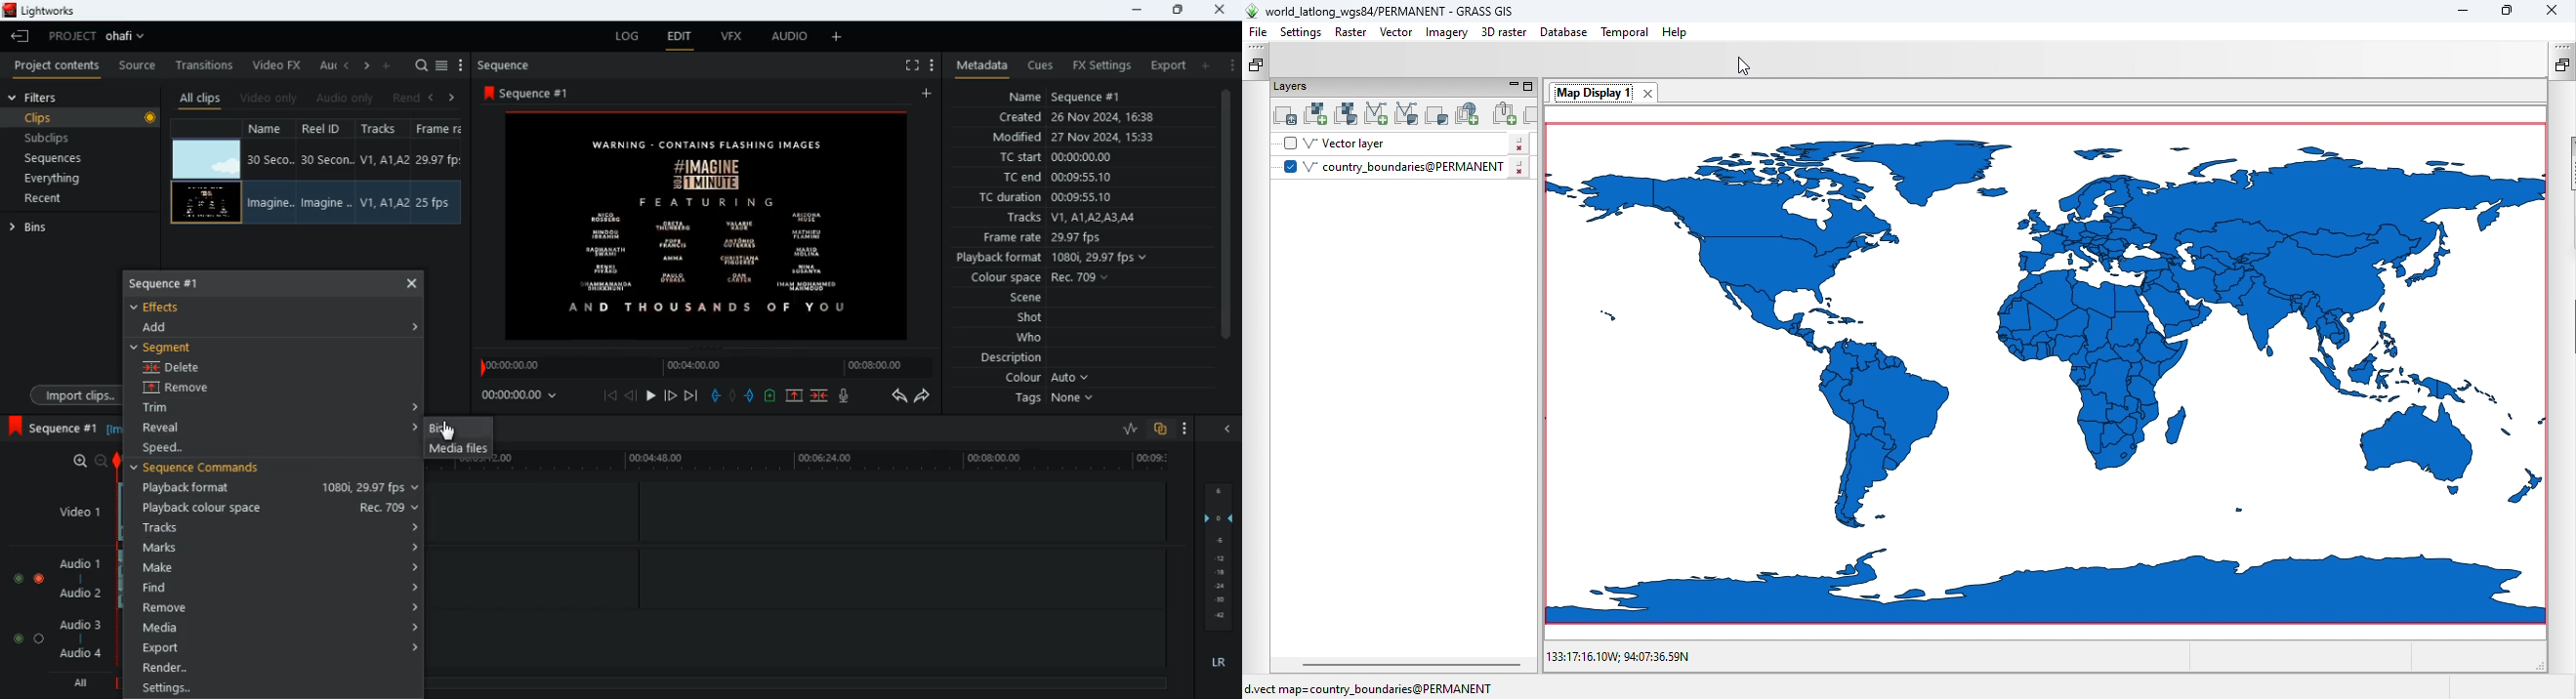 The image size is (2576, 700). I want to click on Track, so click(385, 202).